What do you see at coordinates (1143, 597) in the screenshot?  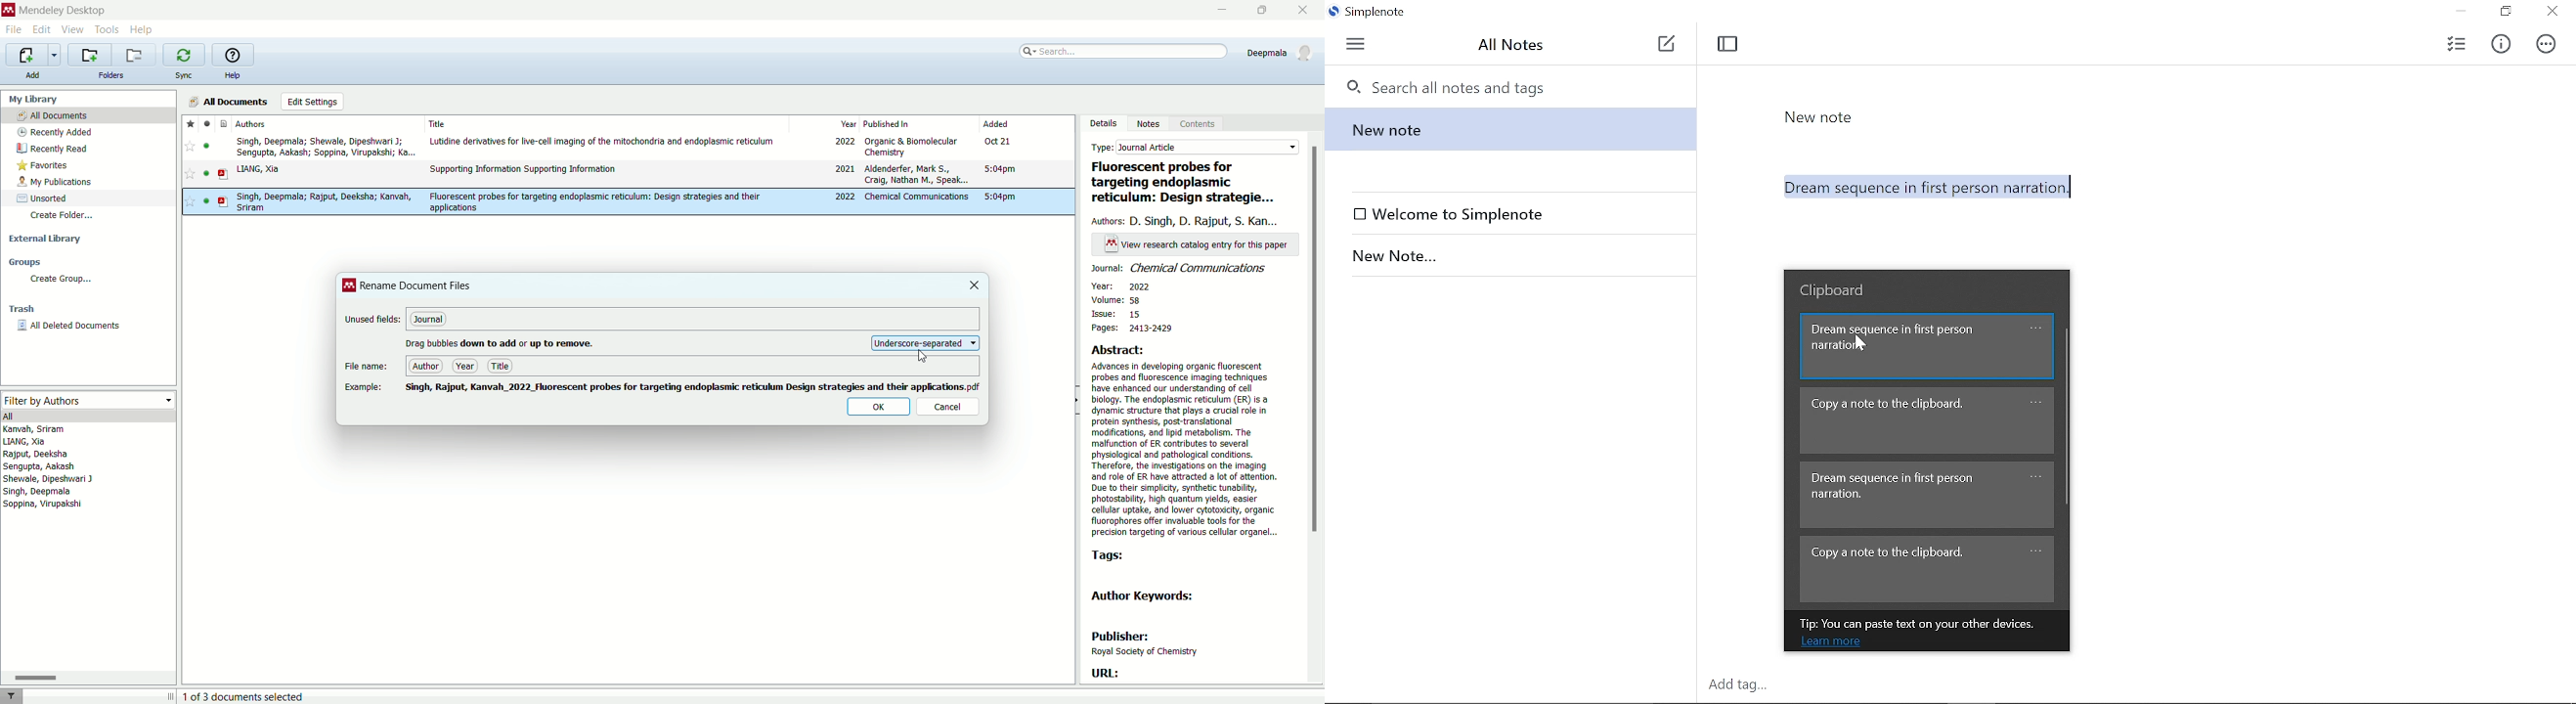 I see `author keywords` at bounding box center [1143, 597].